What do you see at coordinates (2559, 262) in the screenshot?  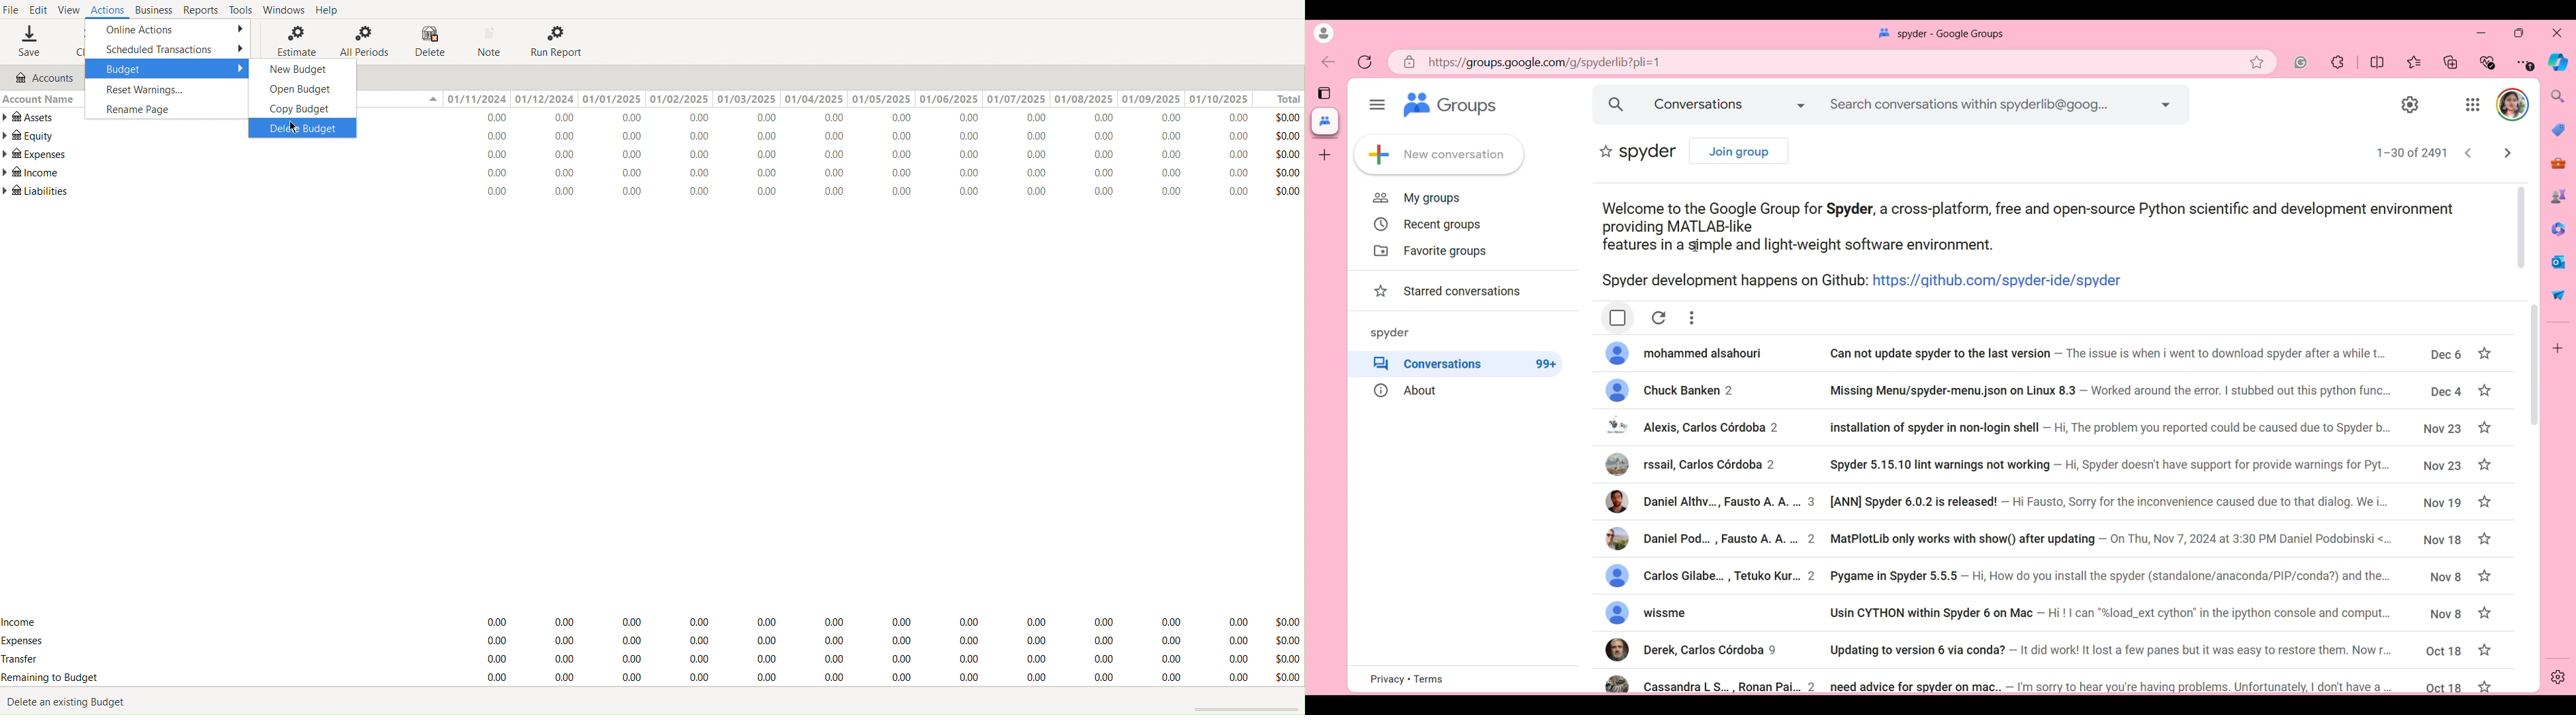 I see `Message` at bounding box center [2559, 262].